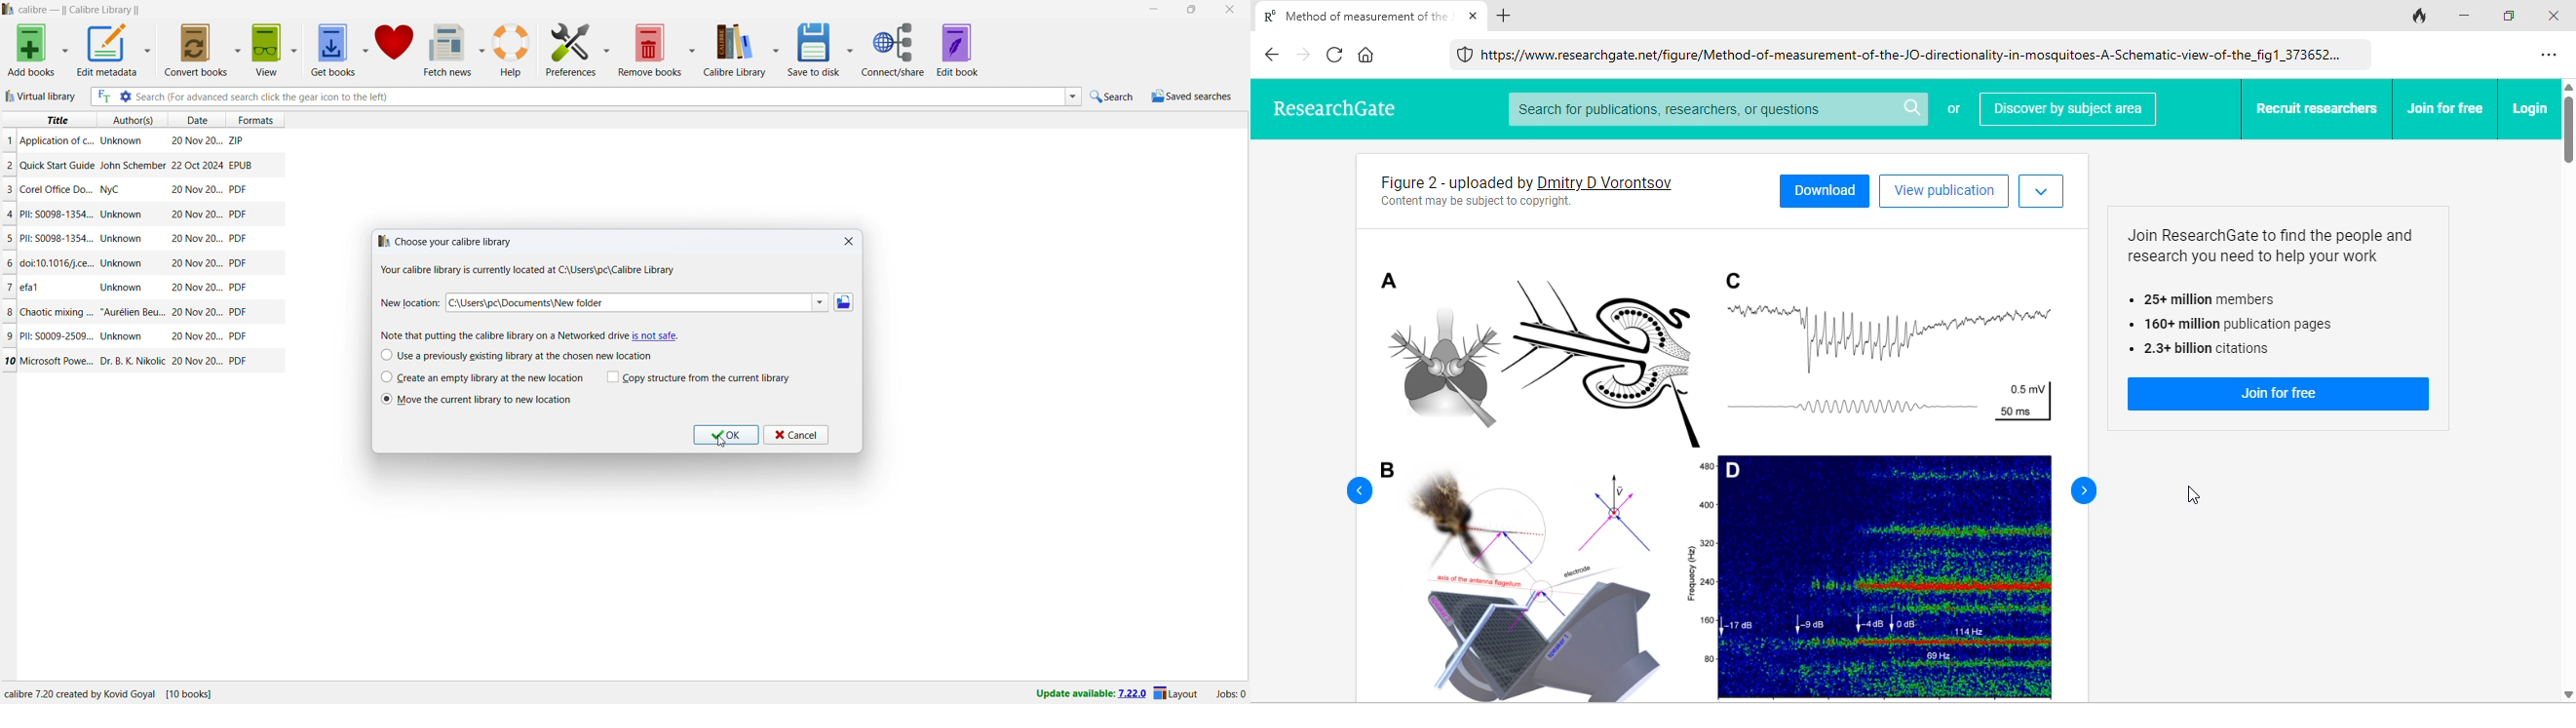 The height and width of the screenshot is (728, 2576). I want to click on remove books, so click(650, 50).